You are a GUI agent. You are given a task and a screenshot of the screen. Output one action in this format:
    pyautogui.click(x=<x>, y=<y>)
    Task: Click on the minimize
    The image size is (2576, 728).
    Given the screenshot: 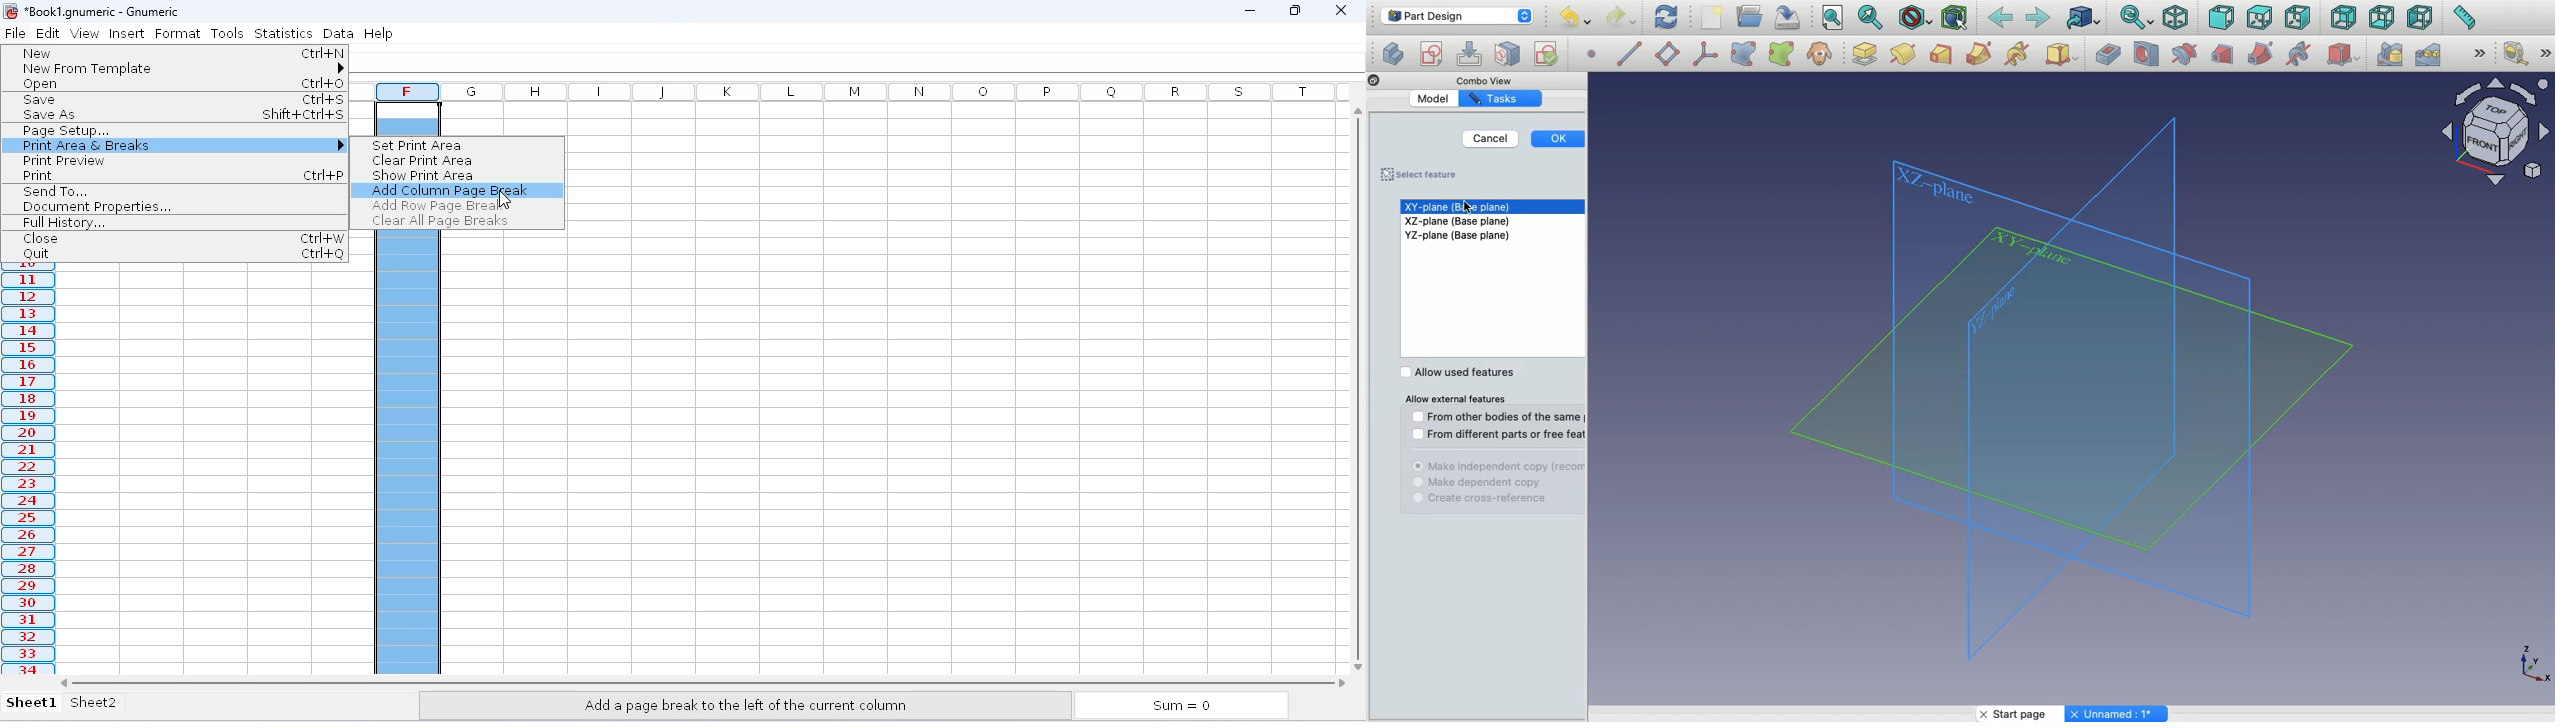 What is the action you would take?
    pyautogui.click(x=1249, y=10)
    